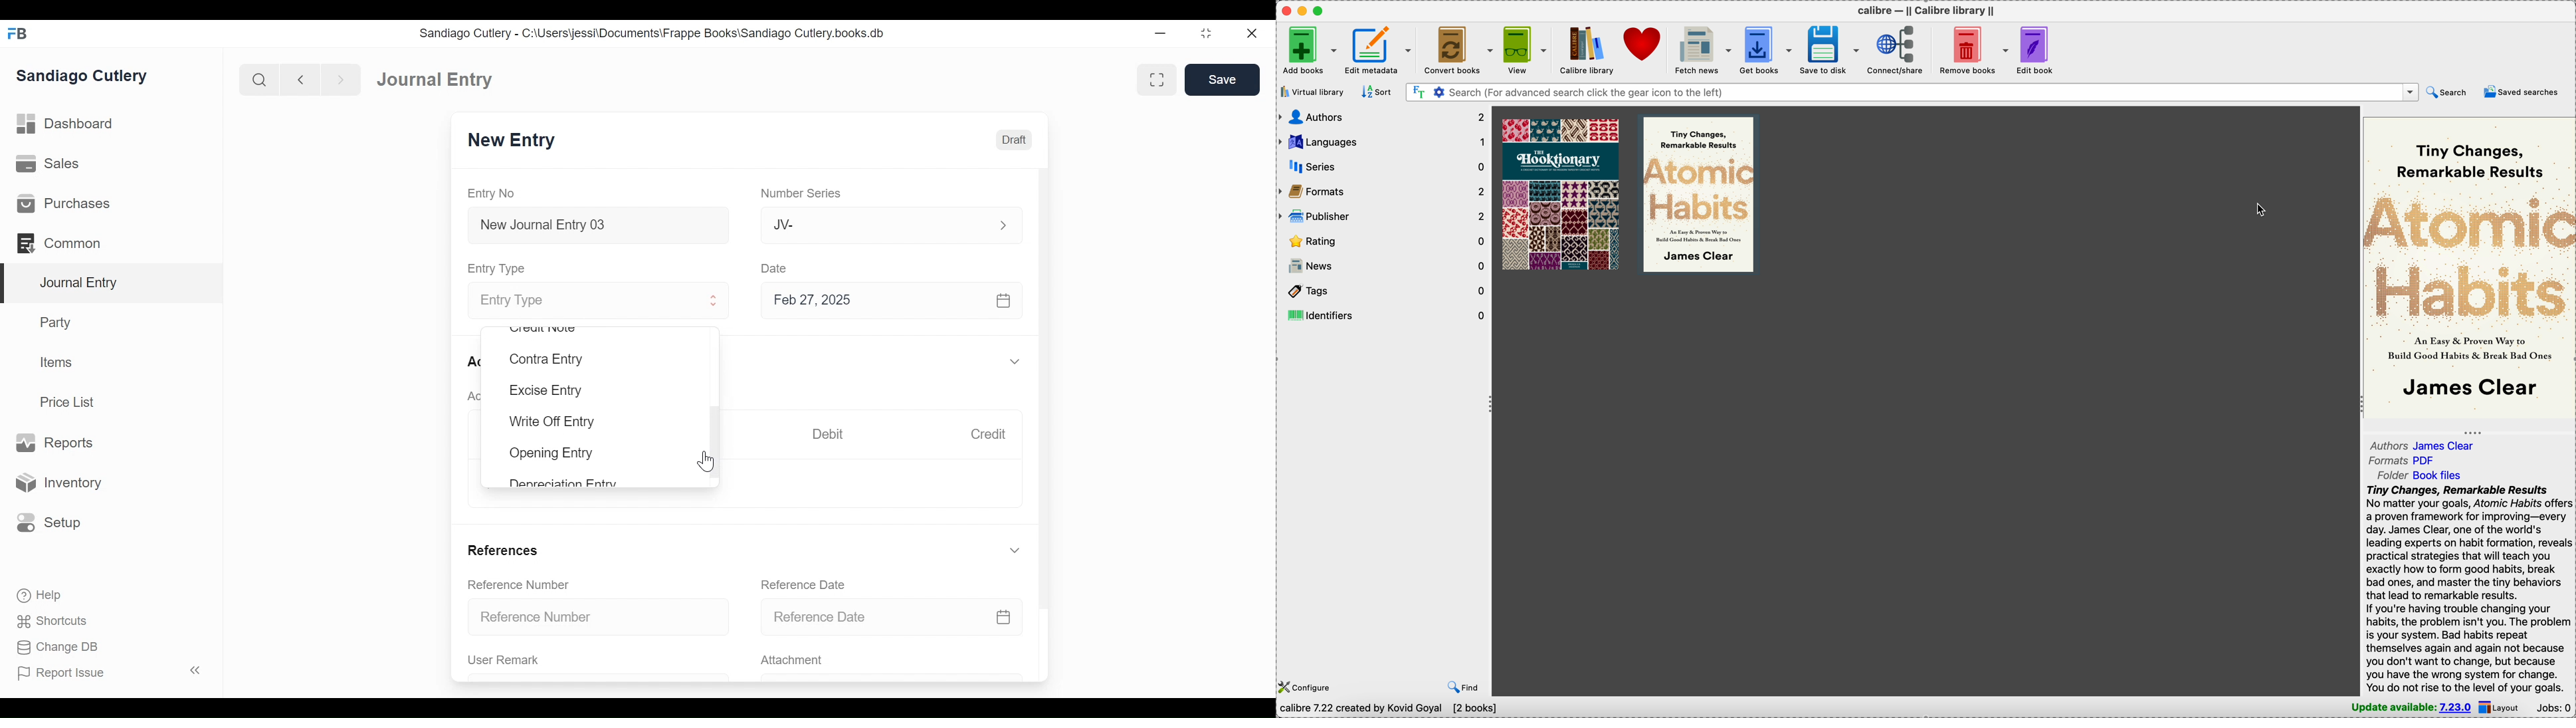  What do you see at coordinates (2556, 707) in the screenshot?
I see `jobs: 0` at bounding box center [2556, 707].